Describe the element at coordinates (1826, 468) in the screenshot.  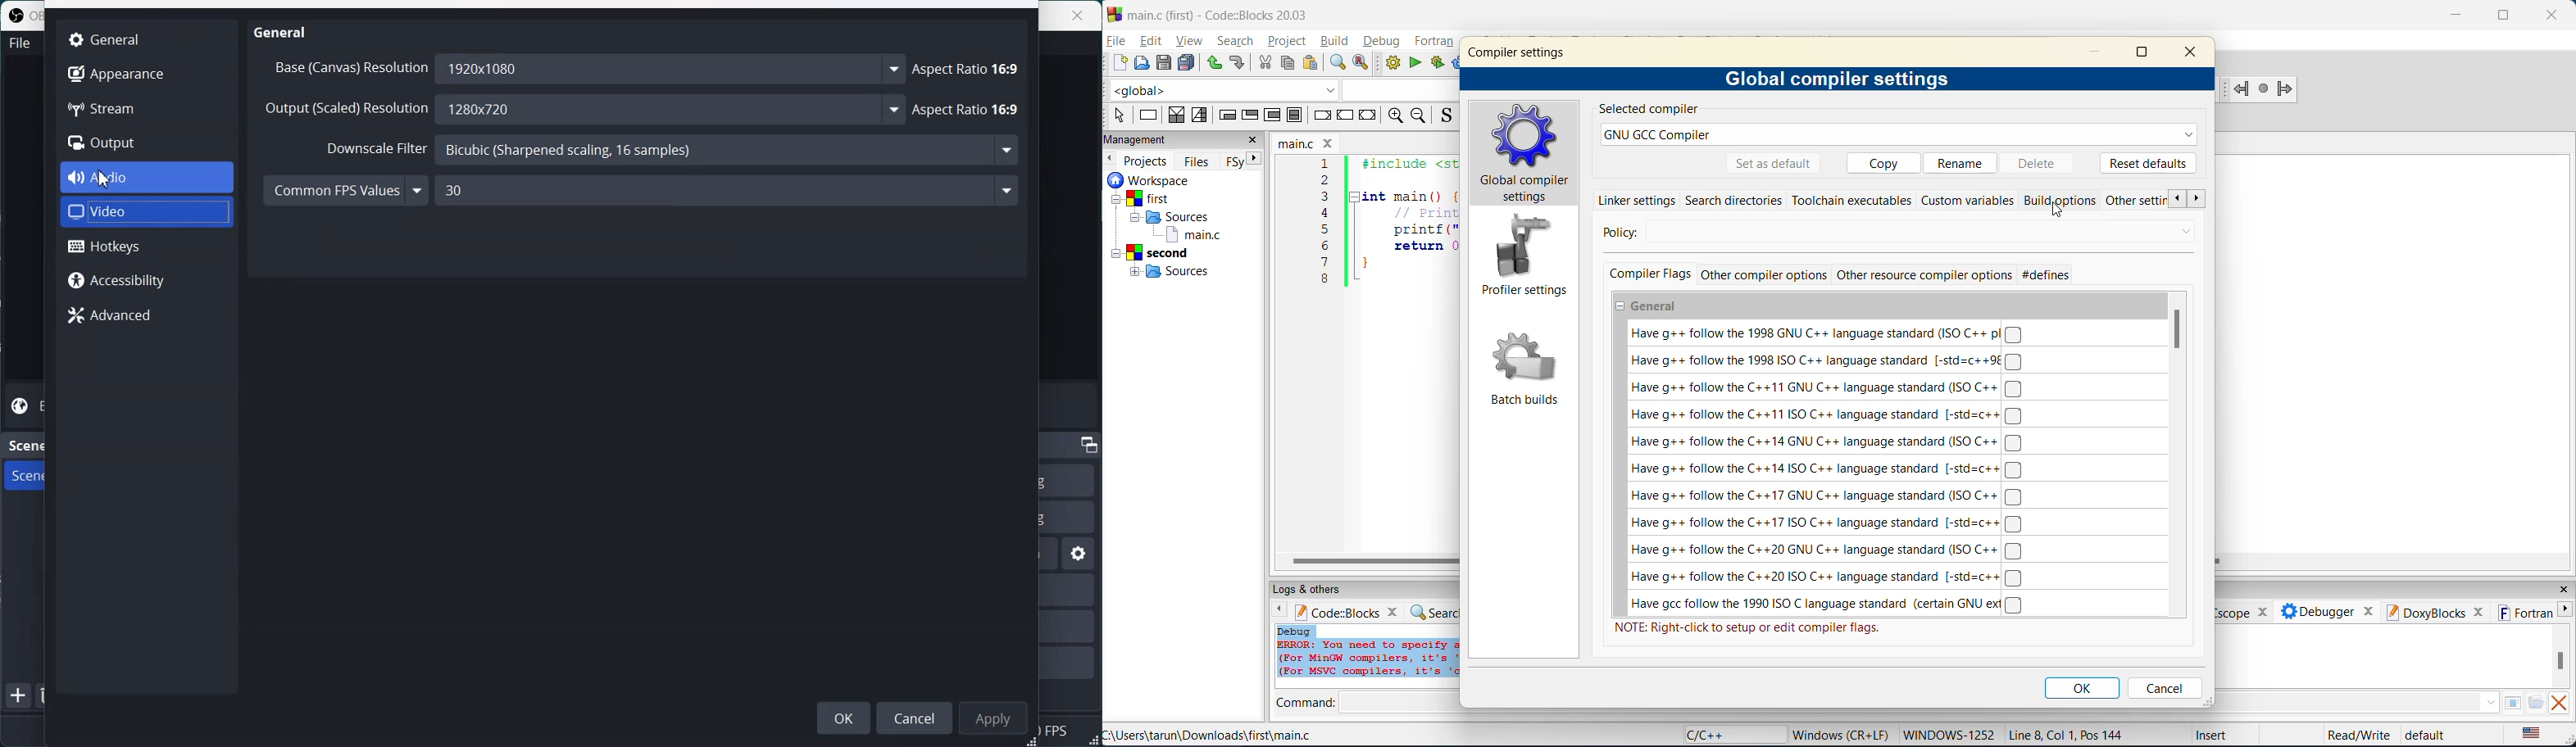
I see `Have g++ follow the C++14 ISO C++ language standard [-std=c+` at that location.